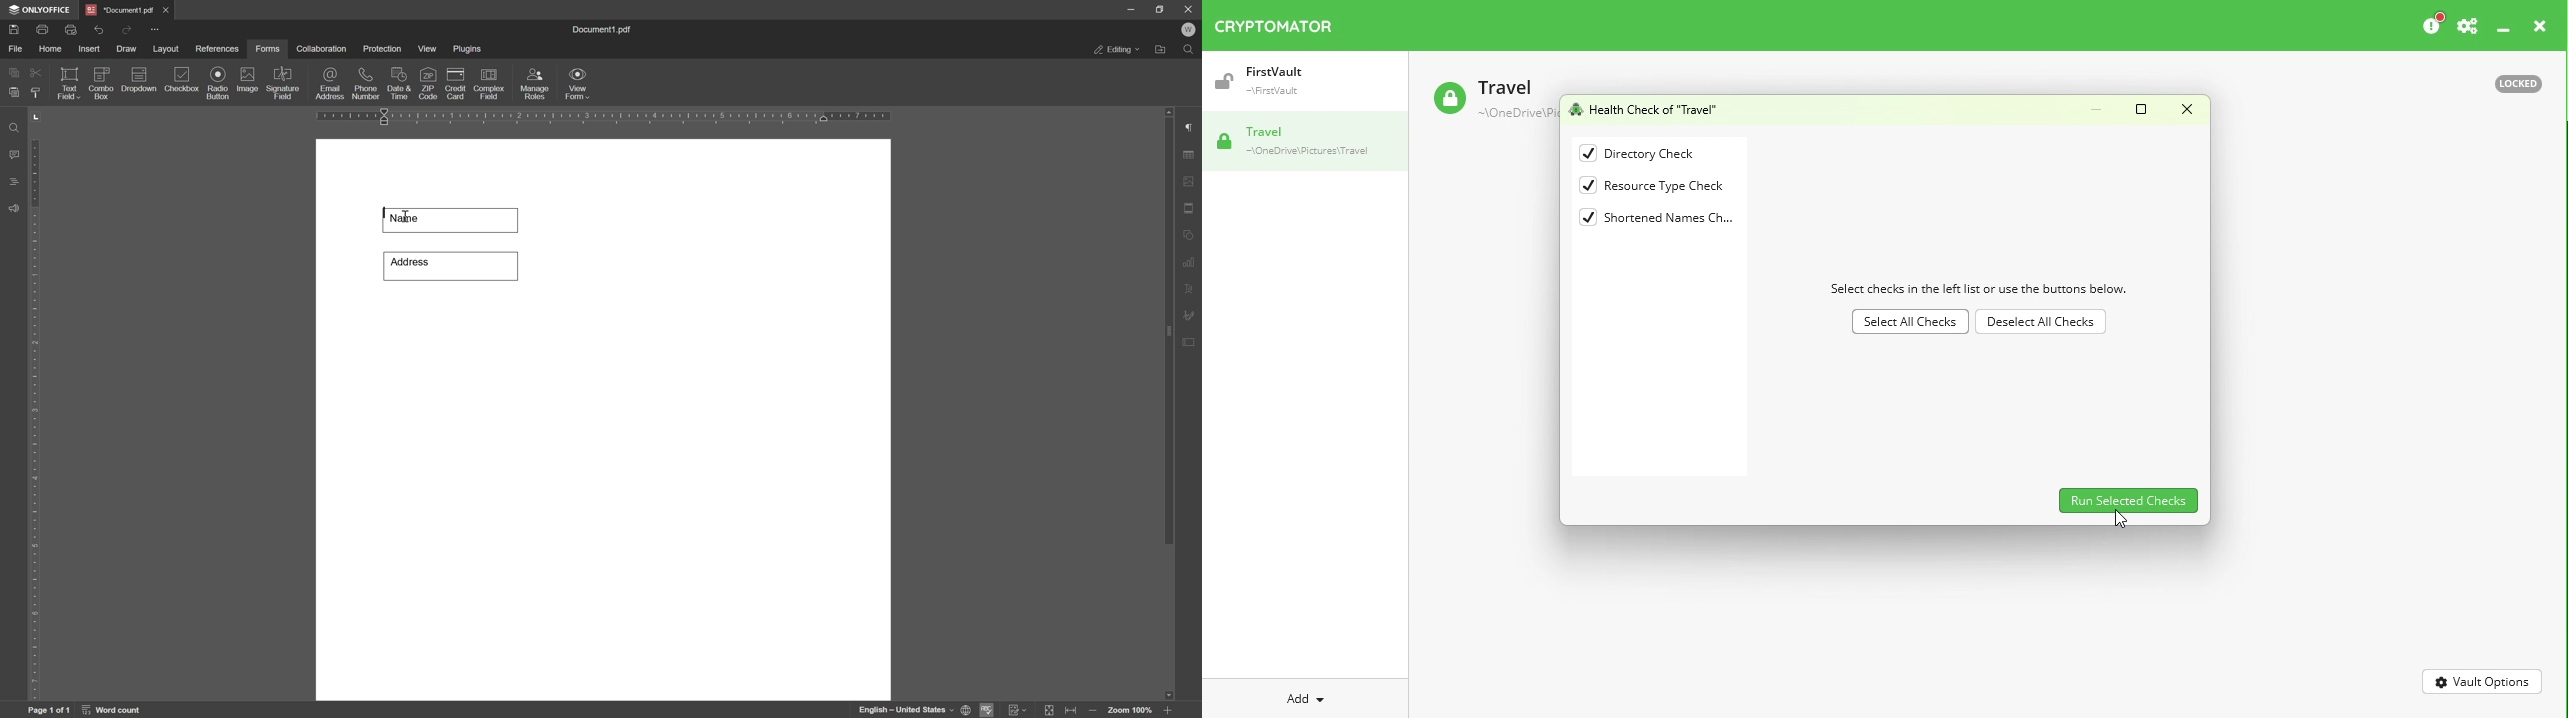 The image size is (2576, 728). Describe the element at coordinates (1162, 51) in the screenshot. I see `open file location` at that location.